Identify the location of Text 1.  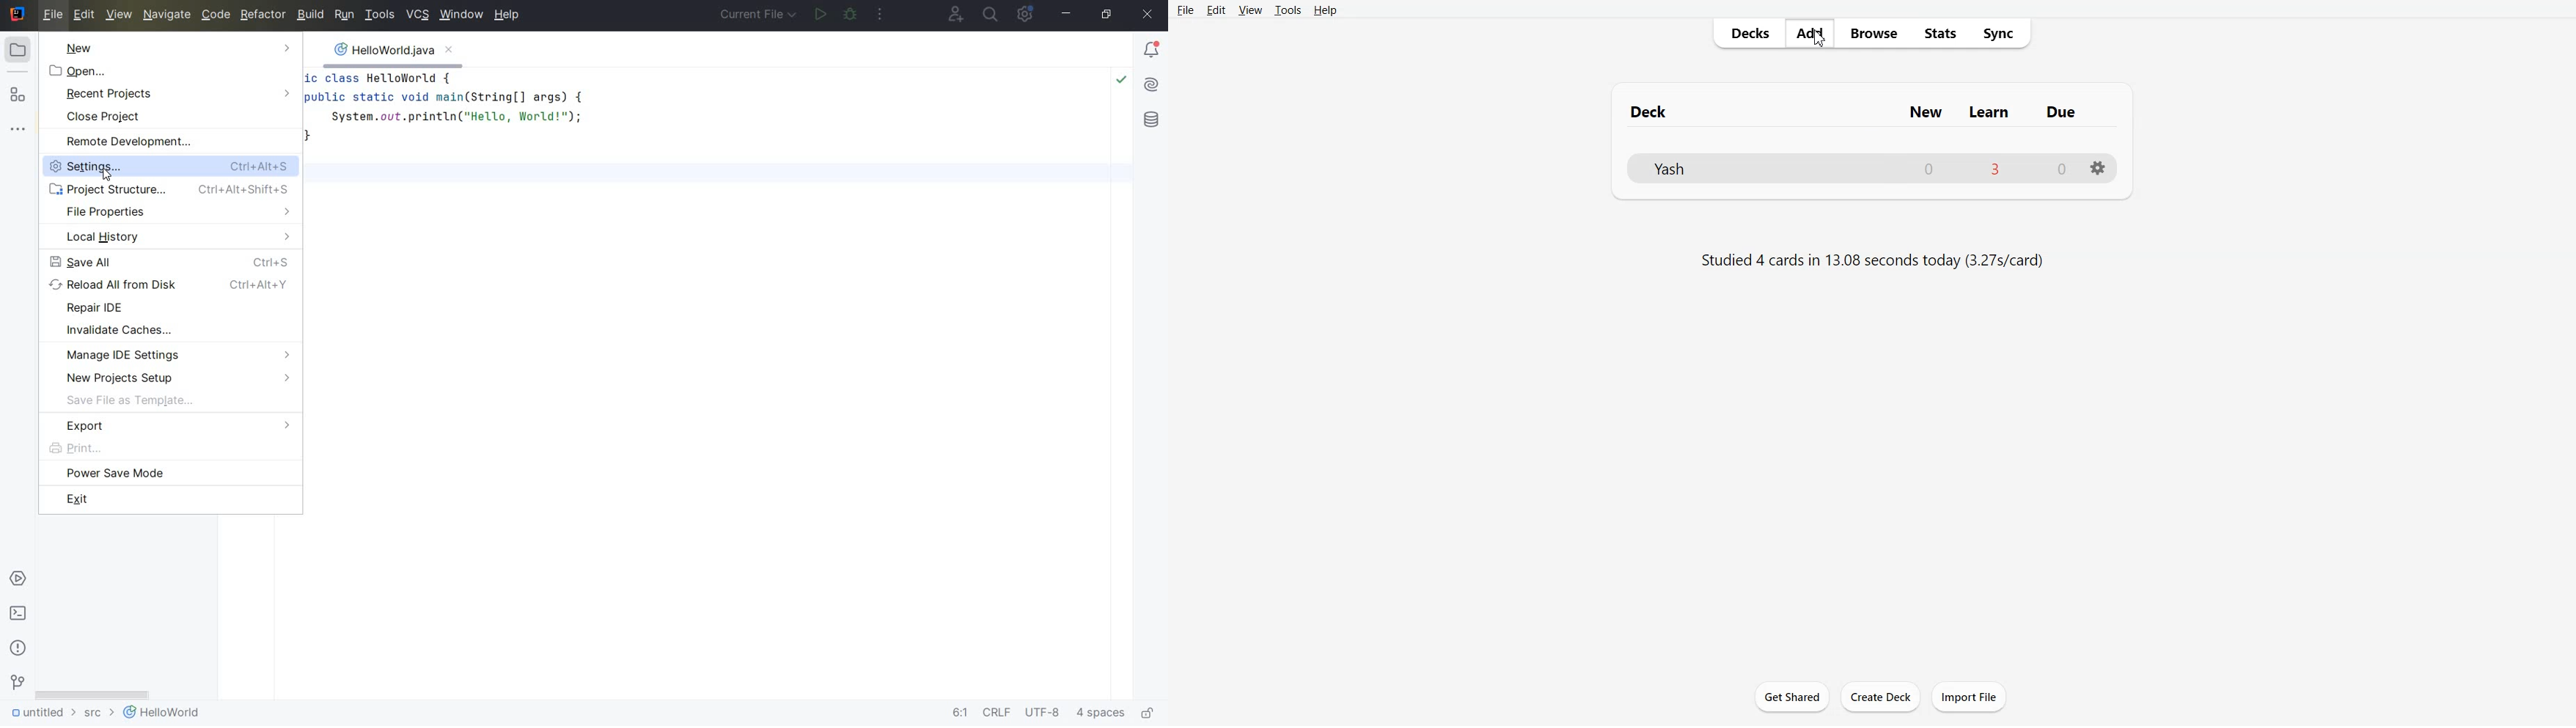
(1868, 111).